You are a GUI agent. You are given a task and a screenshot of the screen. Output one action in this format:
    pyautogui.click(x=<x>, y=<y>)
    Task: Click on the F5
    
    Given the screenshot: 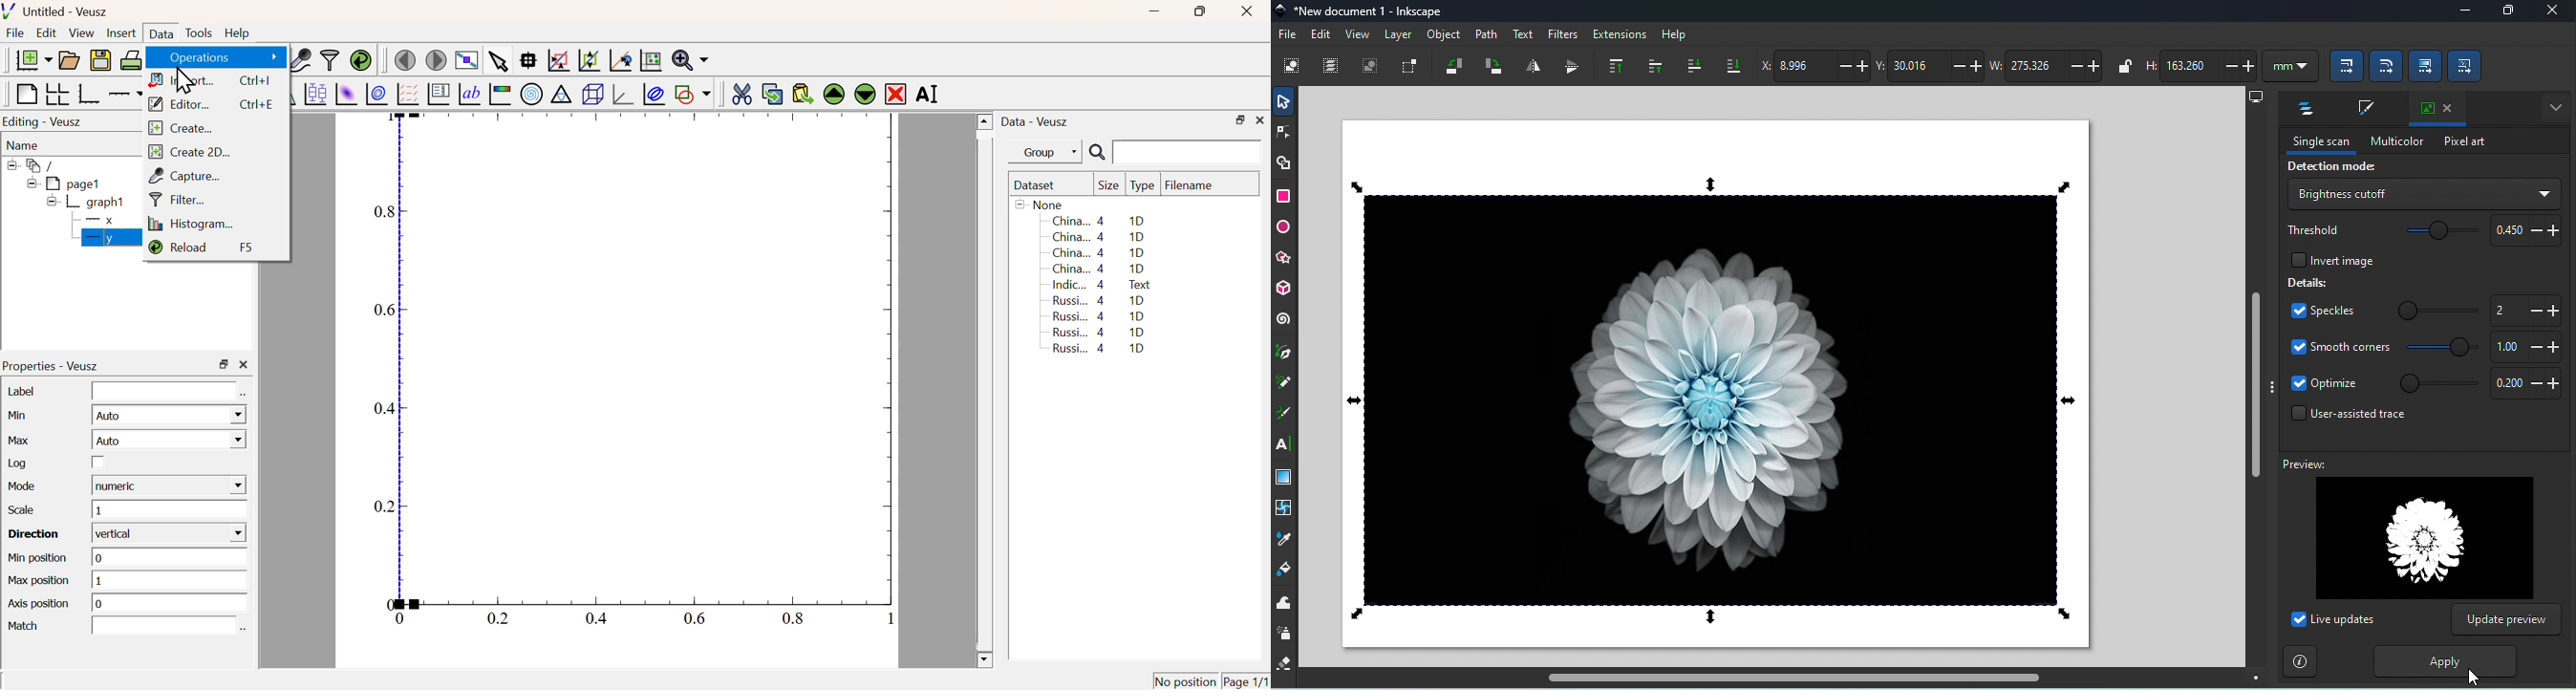 What is the action you would take?
    pyautogui.click(x=246, y=248)
    